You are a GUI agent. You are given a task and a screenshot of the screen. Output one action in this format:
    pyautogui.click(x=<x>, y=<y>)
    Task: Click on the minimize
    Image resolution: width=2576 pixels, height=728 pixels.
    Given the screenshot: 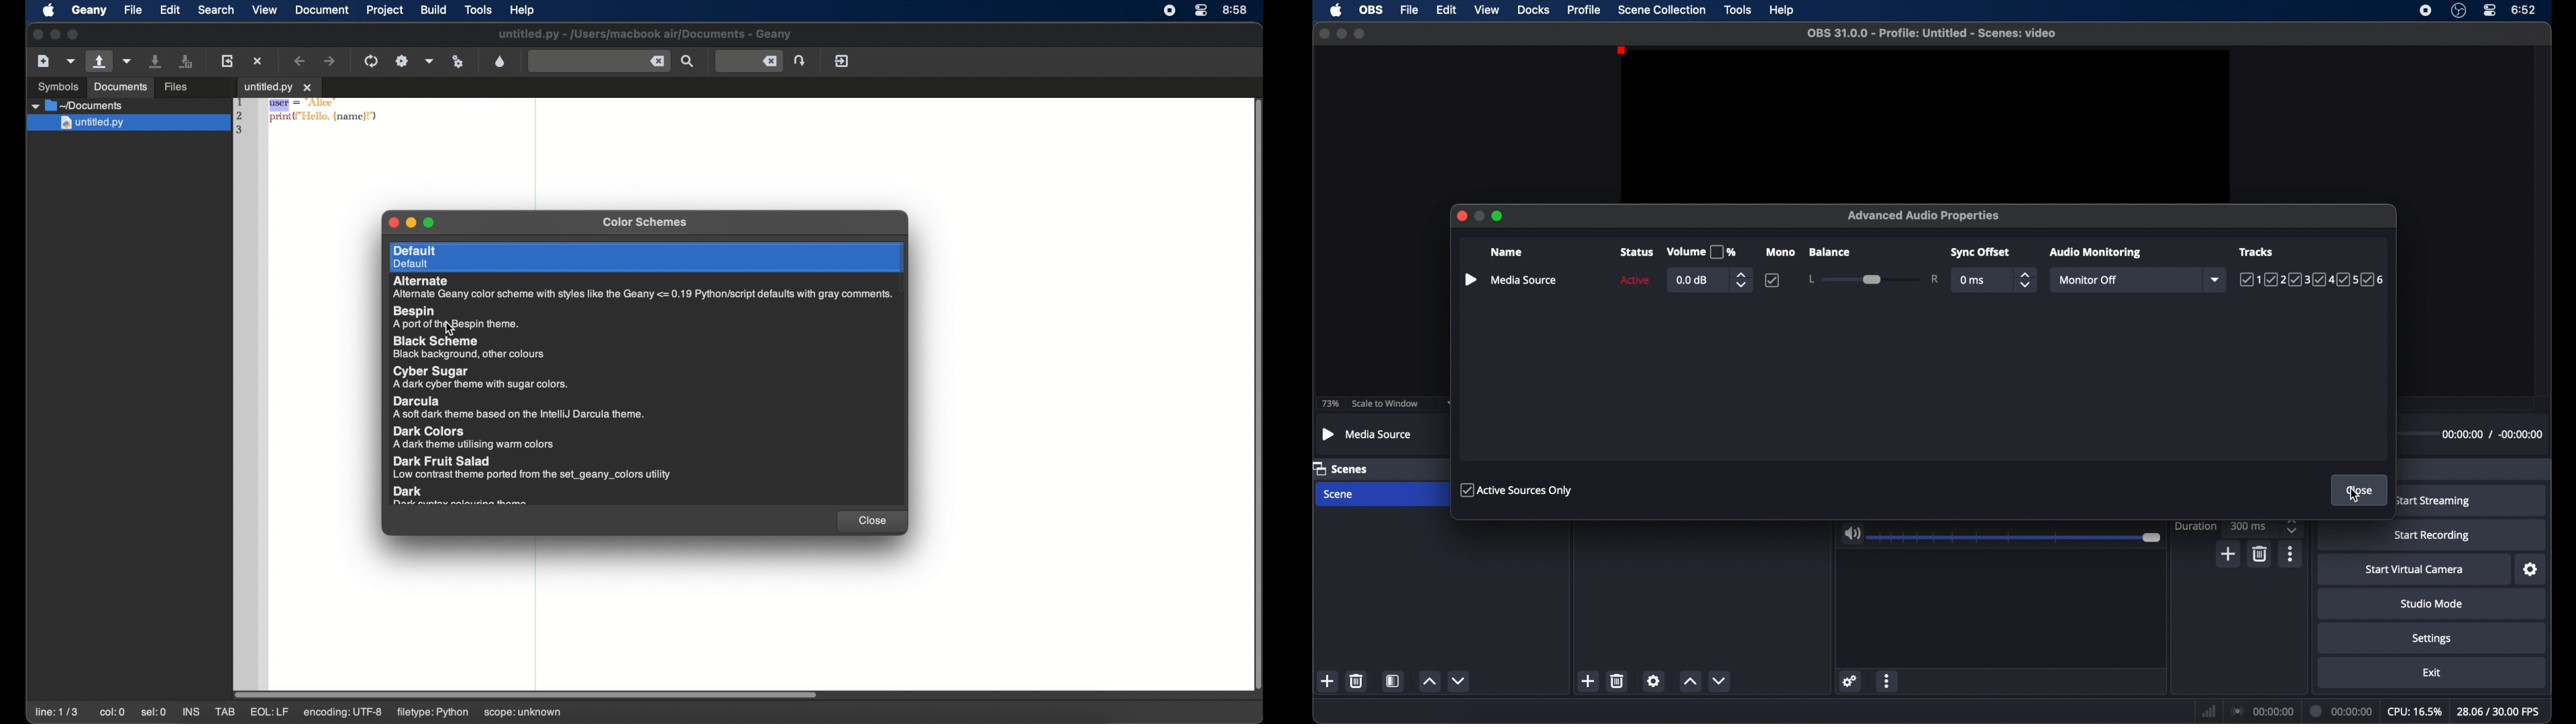 What is the action you would take?
    pyautogui.click(x=1342, y=34)
    